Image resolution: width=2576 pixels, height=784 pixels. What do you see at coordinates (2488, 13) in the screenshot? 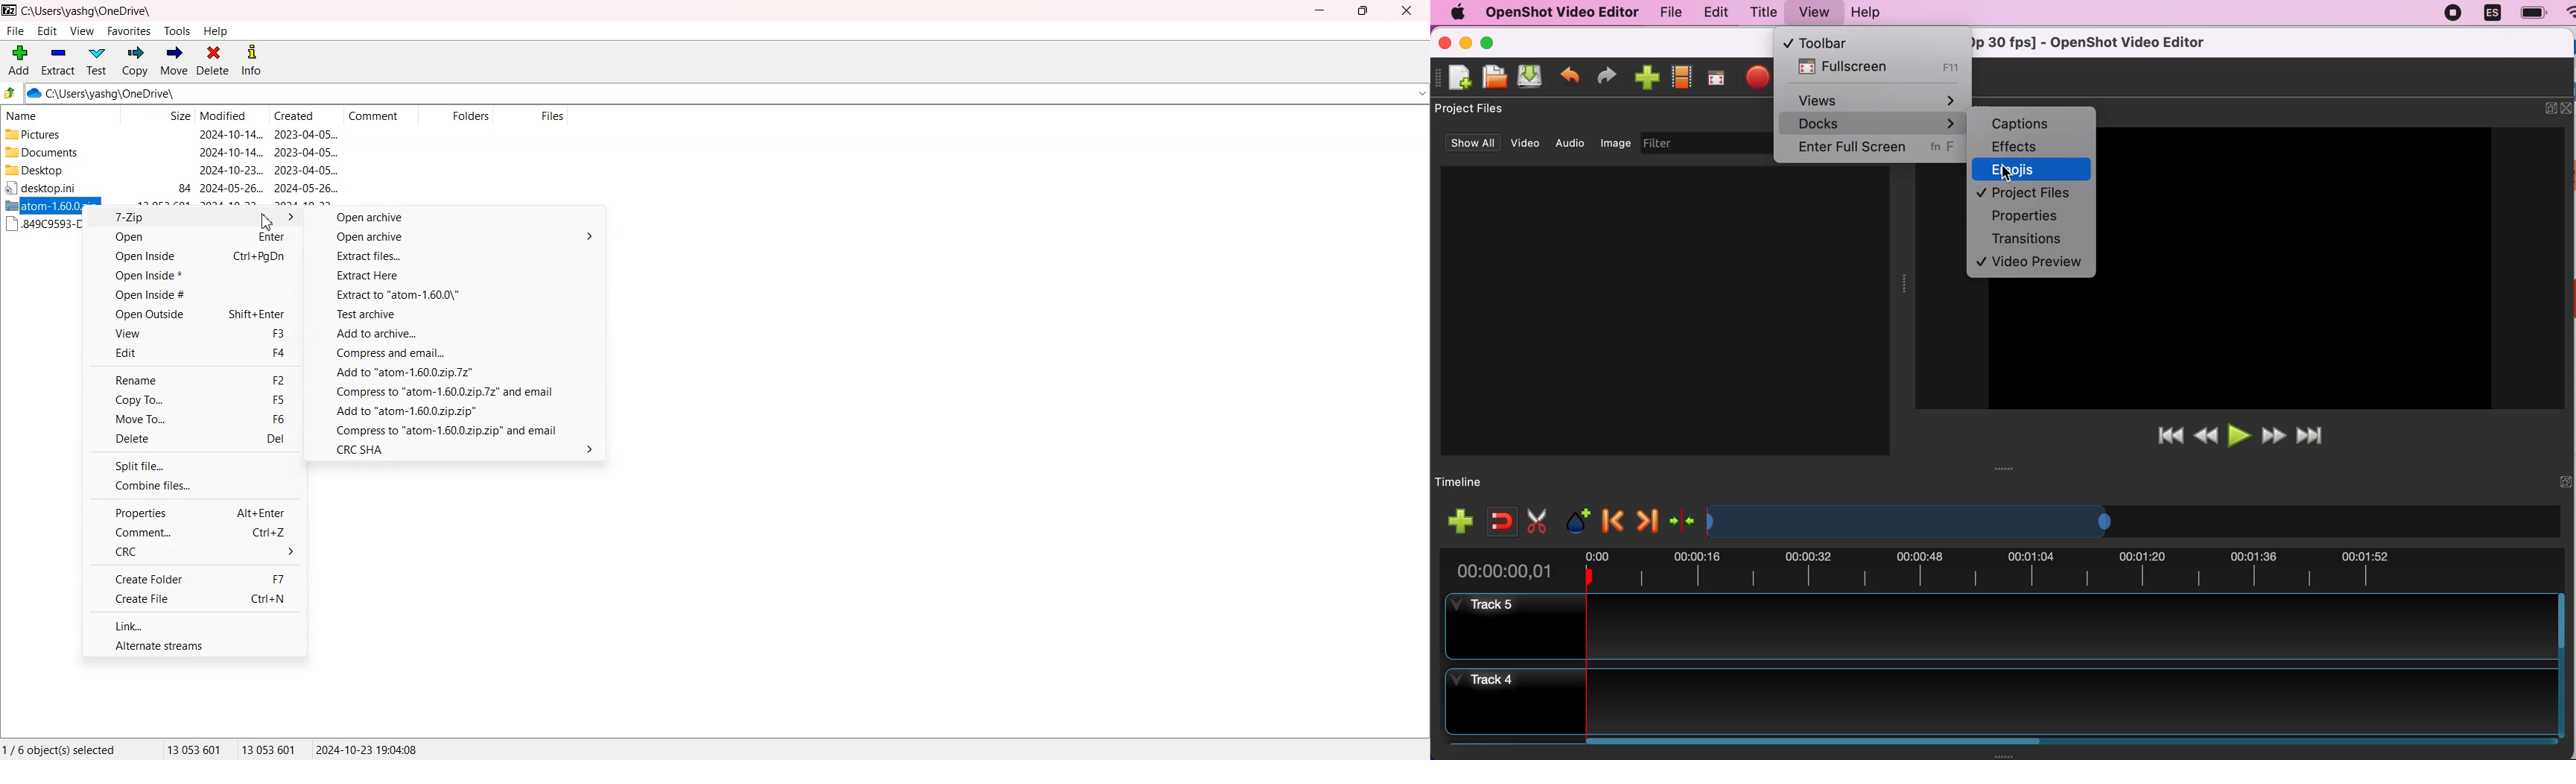
I see `language` at bounding box center [2488, 13].